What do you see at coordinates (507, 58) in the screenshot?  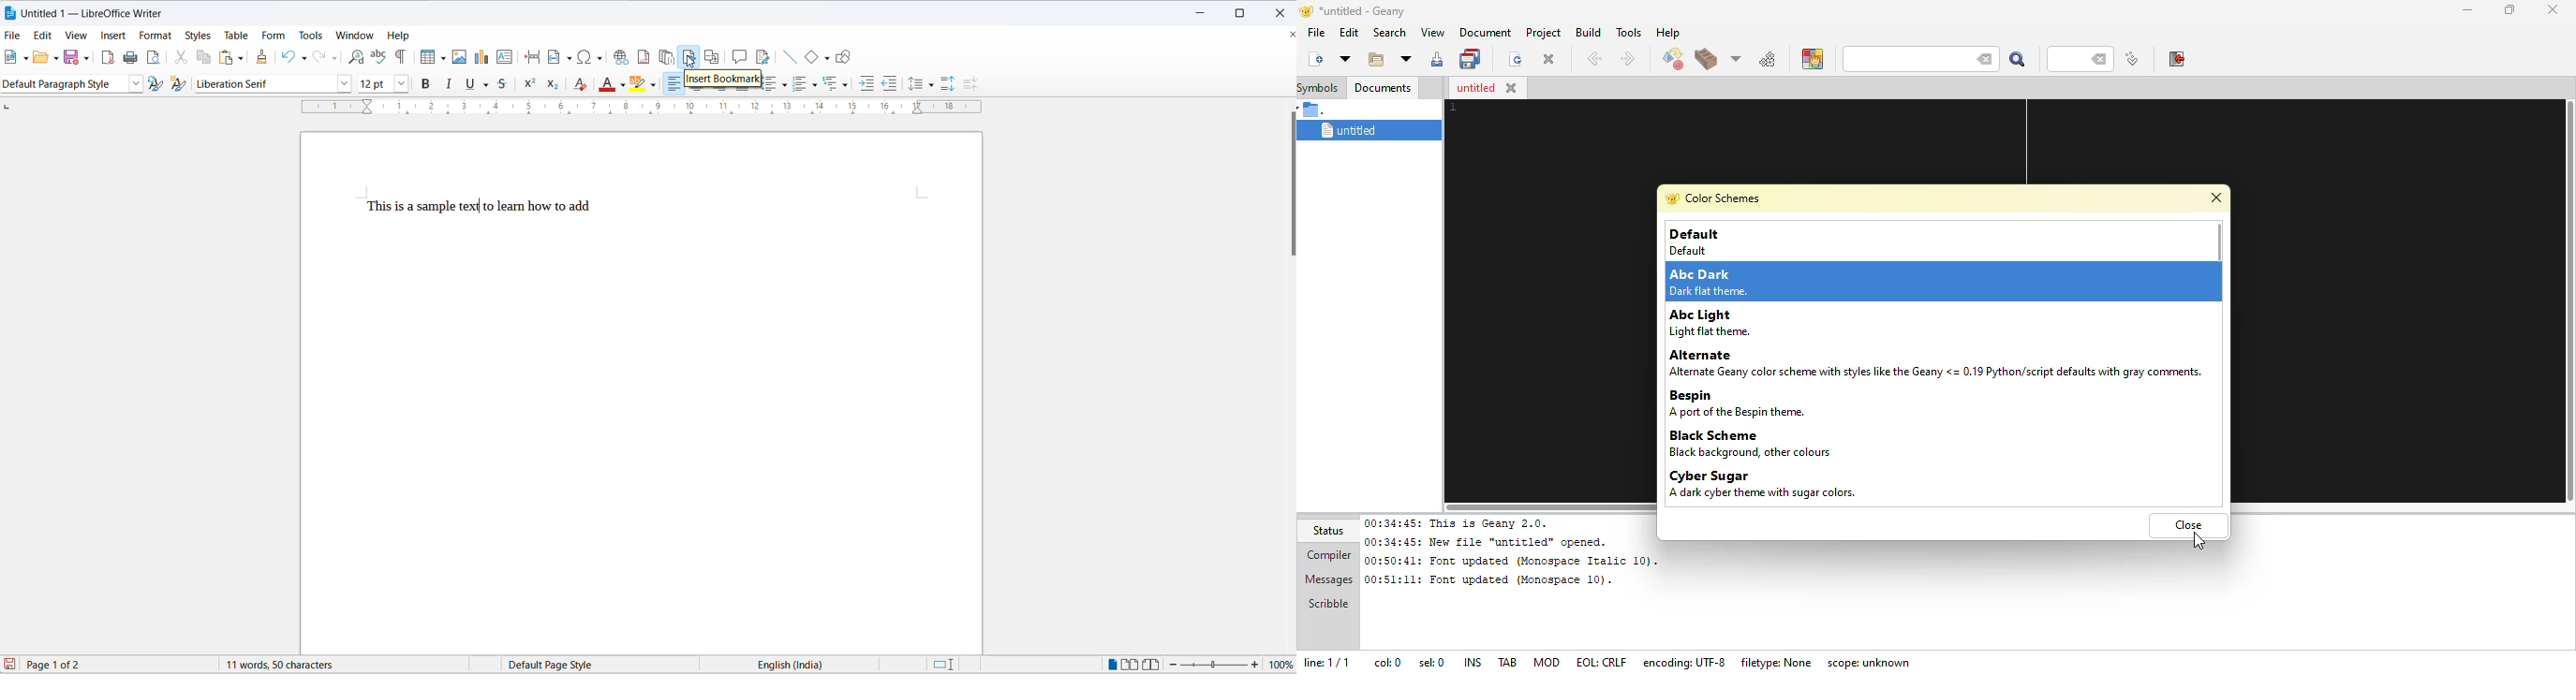 I see `add text` at bounding box center [507, 58].